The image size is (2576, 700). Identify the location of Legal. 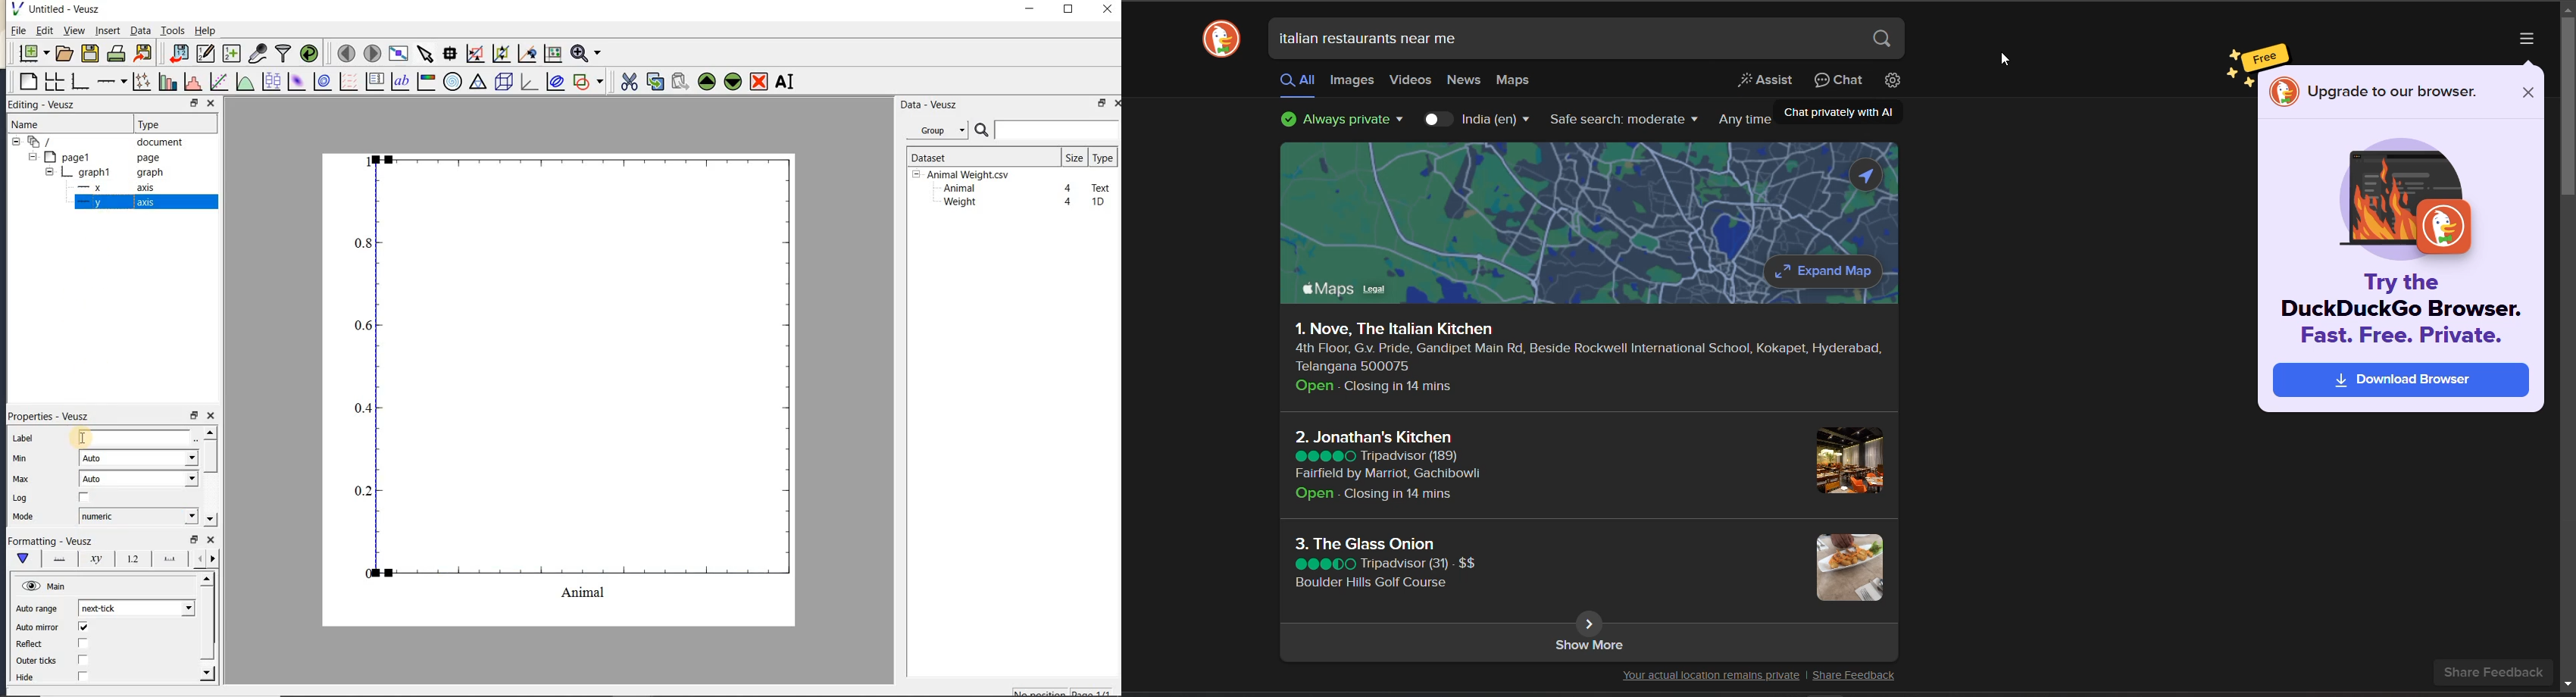
(1374, 289).